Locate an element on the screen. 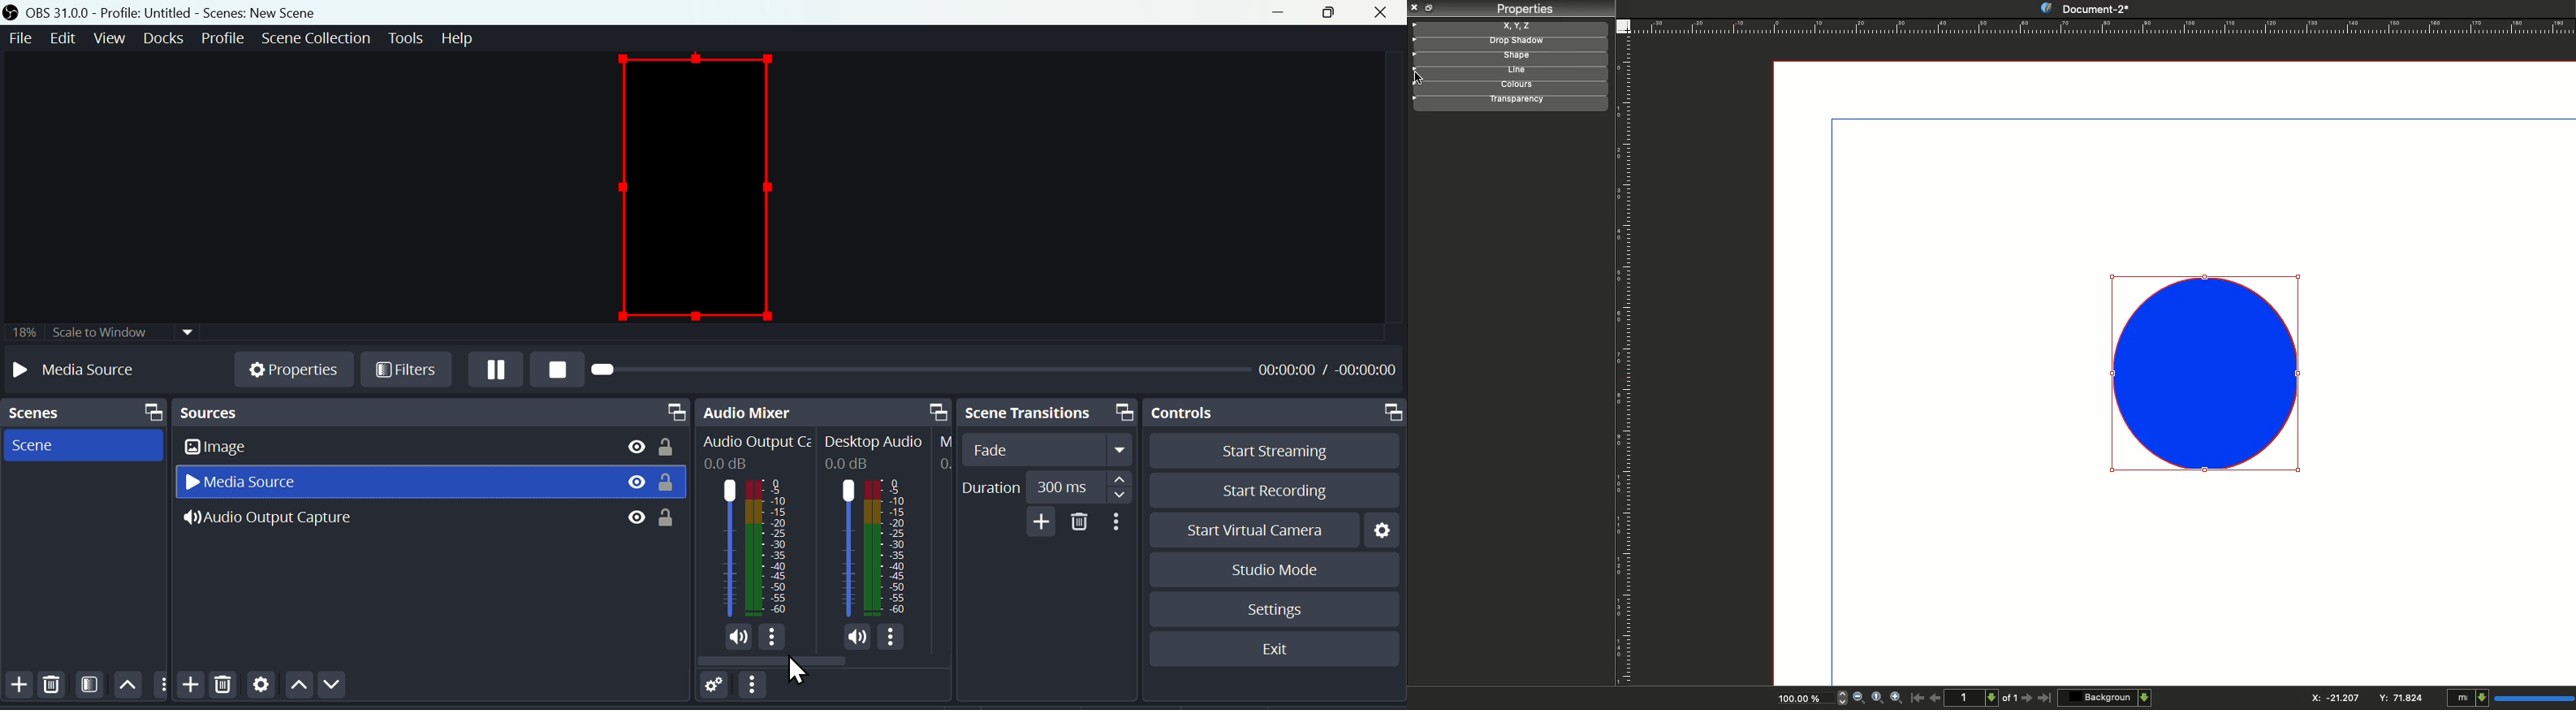 The height and width of the screenshot is (728, 2576). Scene collection is located at coordinates (314, 37).